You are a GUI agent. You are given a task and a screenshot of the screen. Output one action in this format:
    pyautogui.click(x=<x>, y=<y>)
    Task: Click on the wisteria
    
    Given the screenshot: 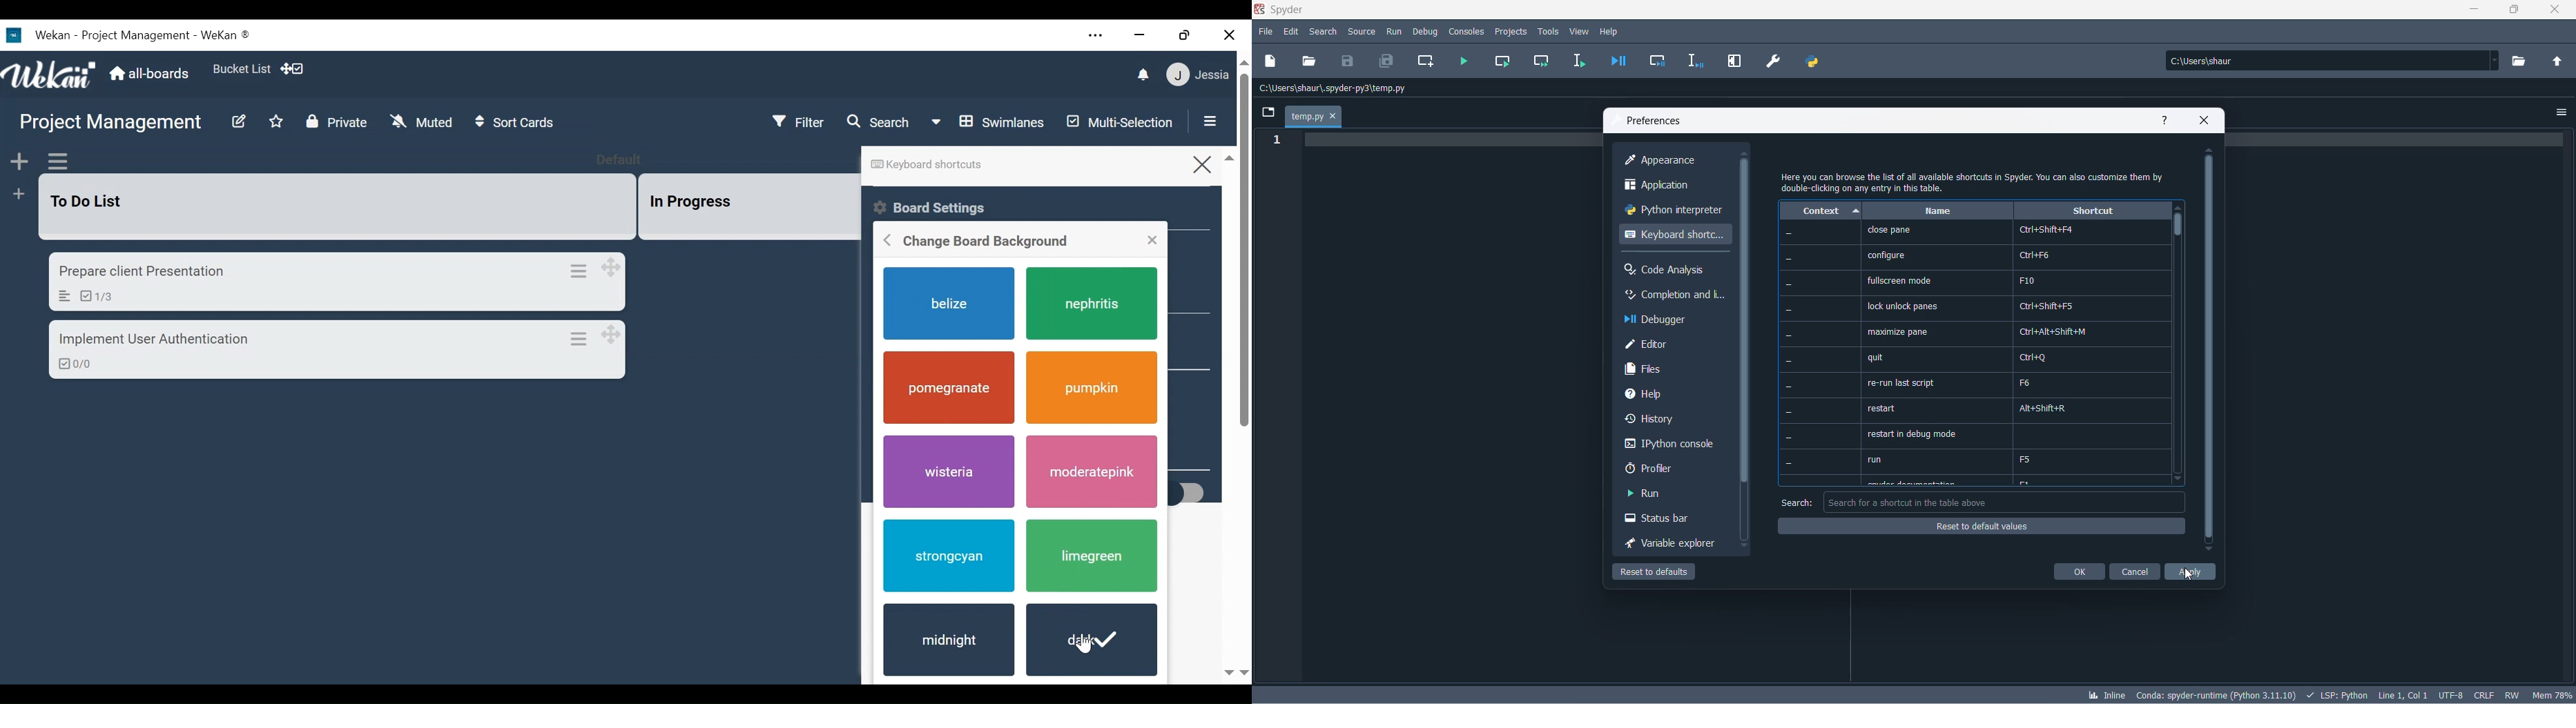 What is the action you would take?
    pyautogui.click(x=951, y=473)
    